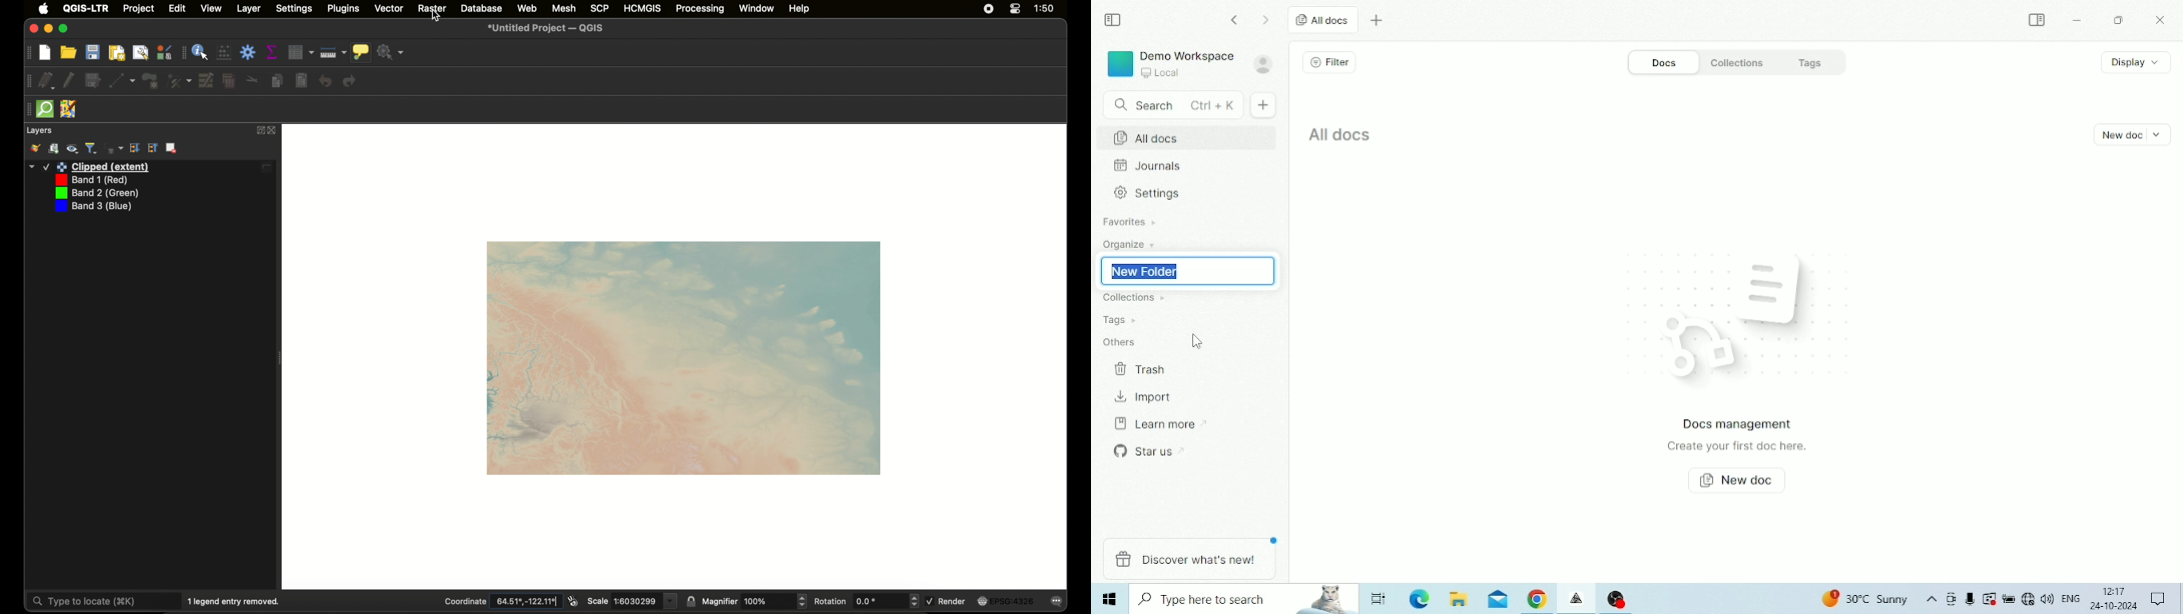 The height and width of the screenshot is (616, 2184). What do you see at coordinates (573, 601) in the screenshot?
I see `toggle  extents and mouse  display  position` at bounding box center [573, 601].